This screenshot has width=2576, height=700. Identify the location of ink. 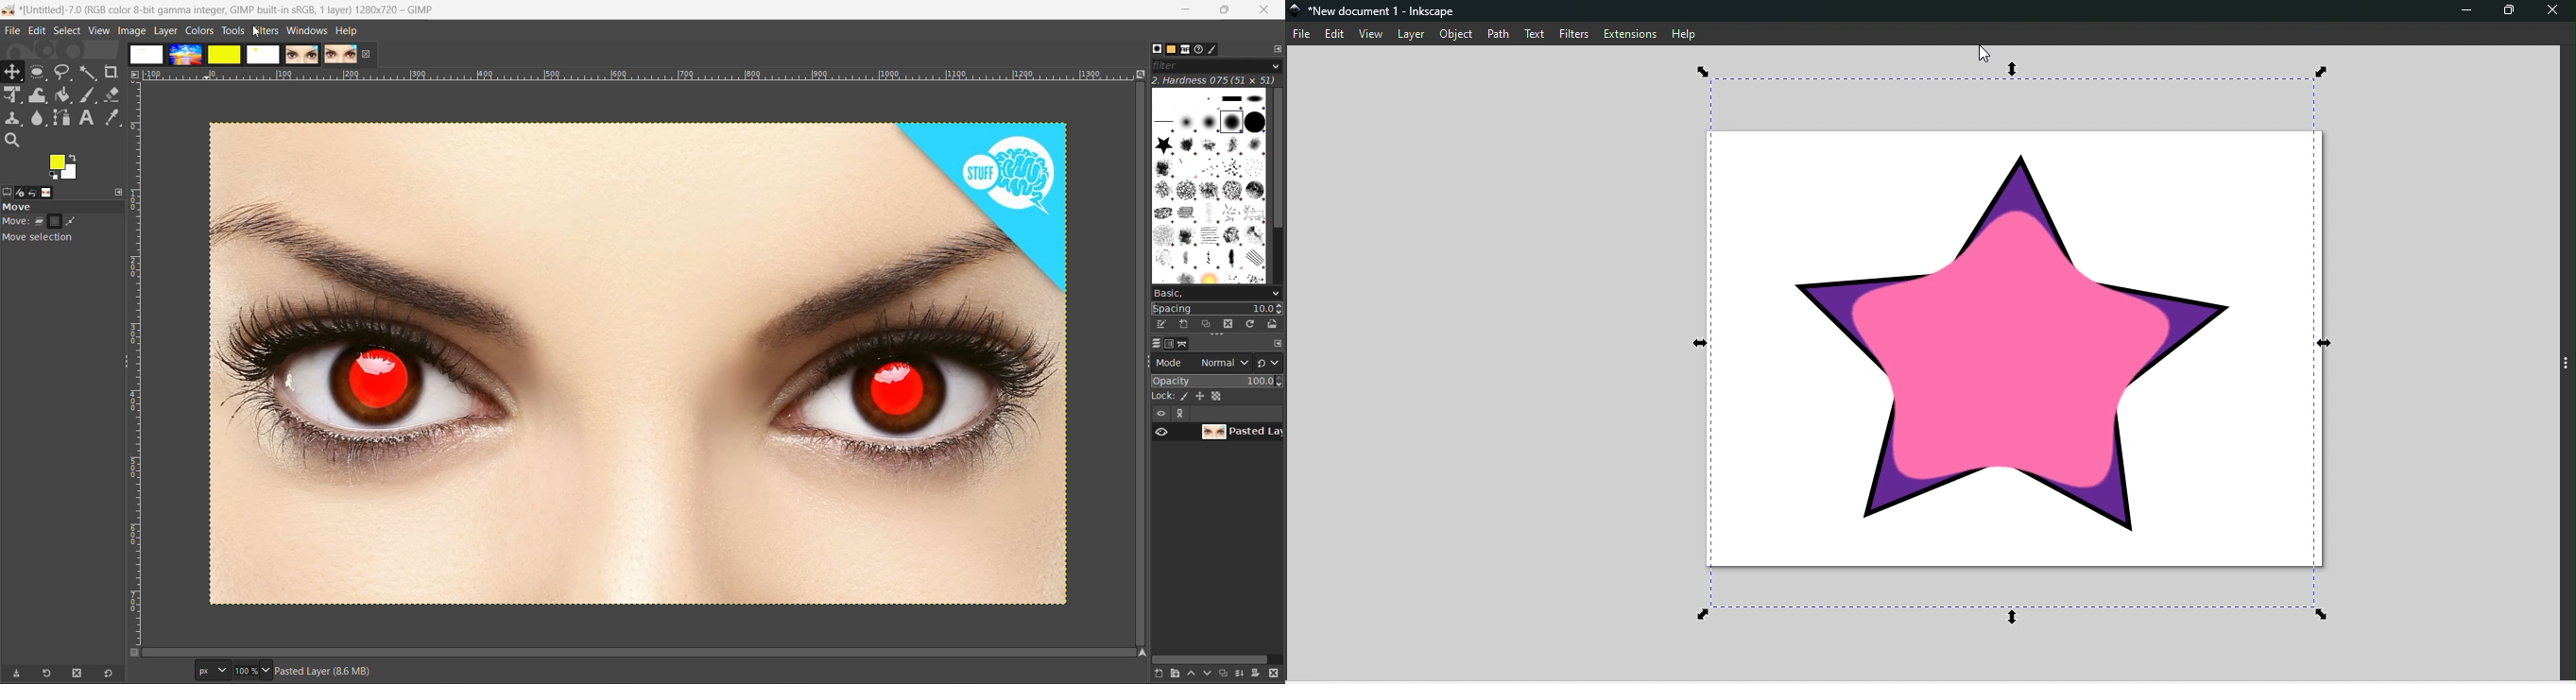
(1185, 396).